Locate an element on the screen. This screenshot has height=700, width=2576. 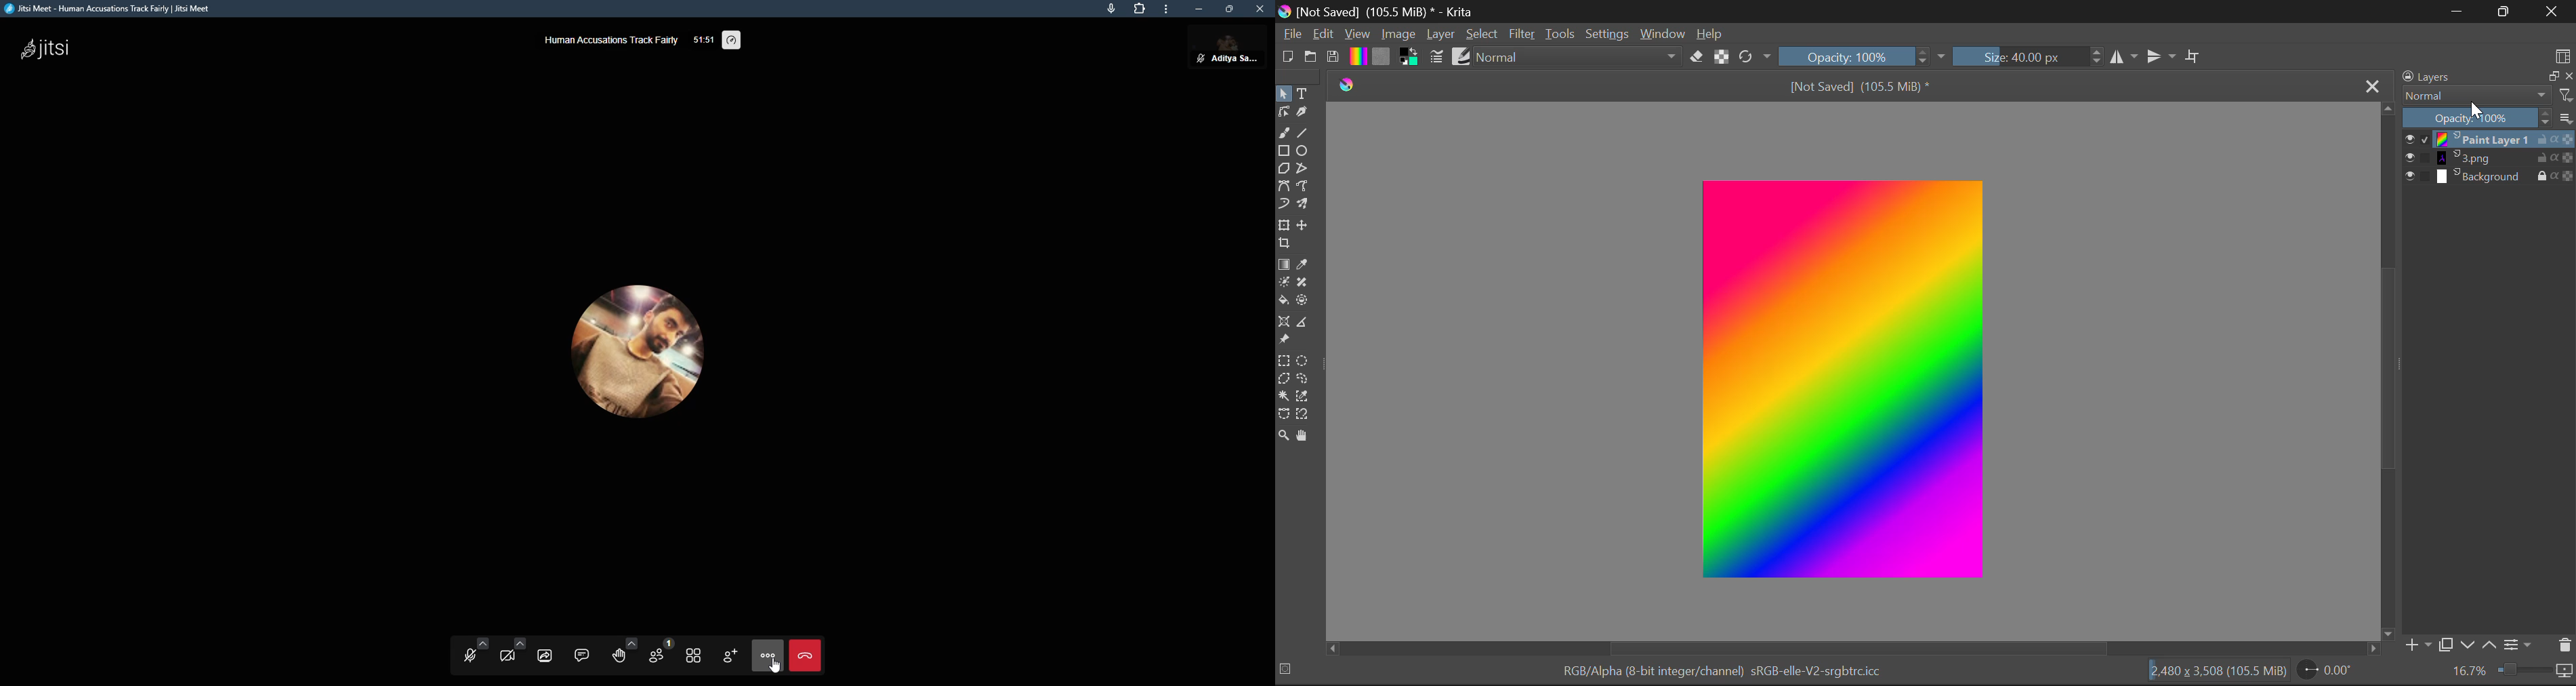
Save is located at coordinates (1333, 58).